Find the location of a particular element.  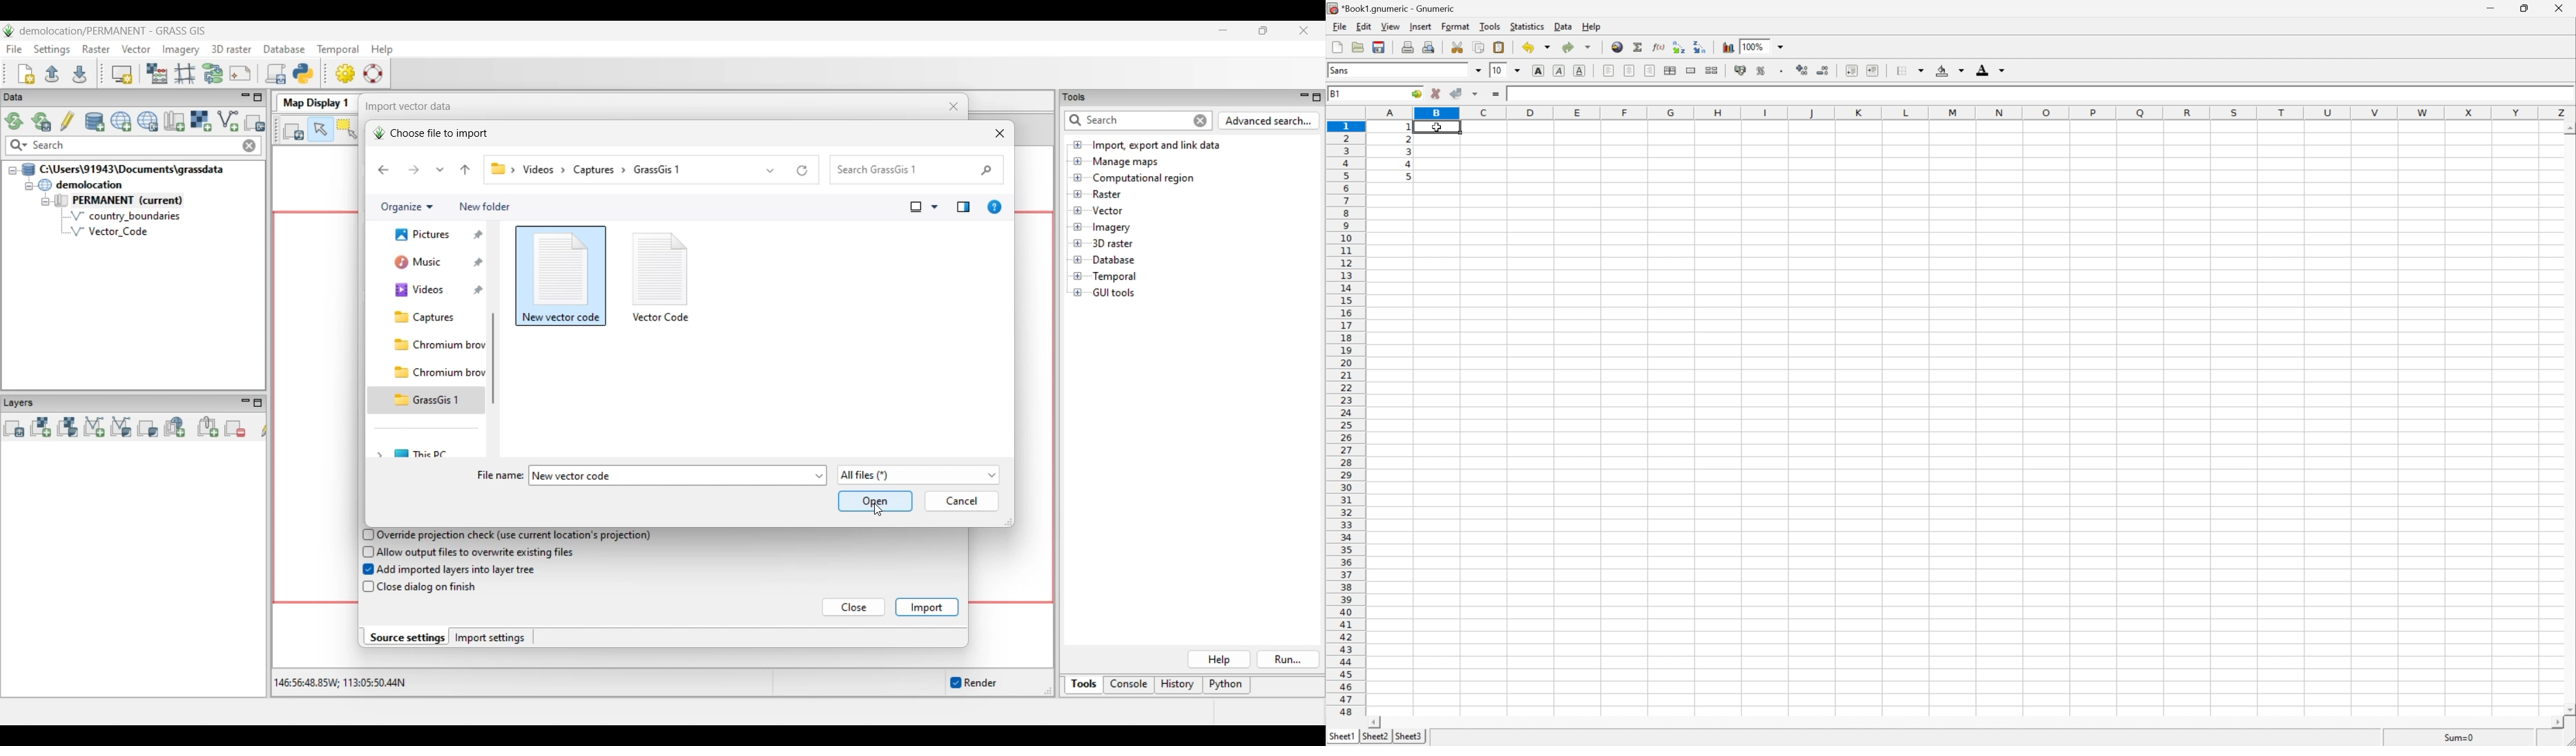

Enter formula is located at coordinates (1494, 96).